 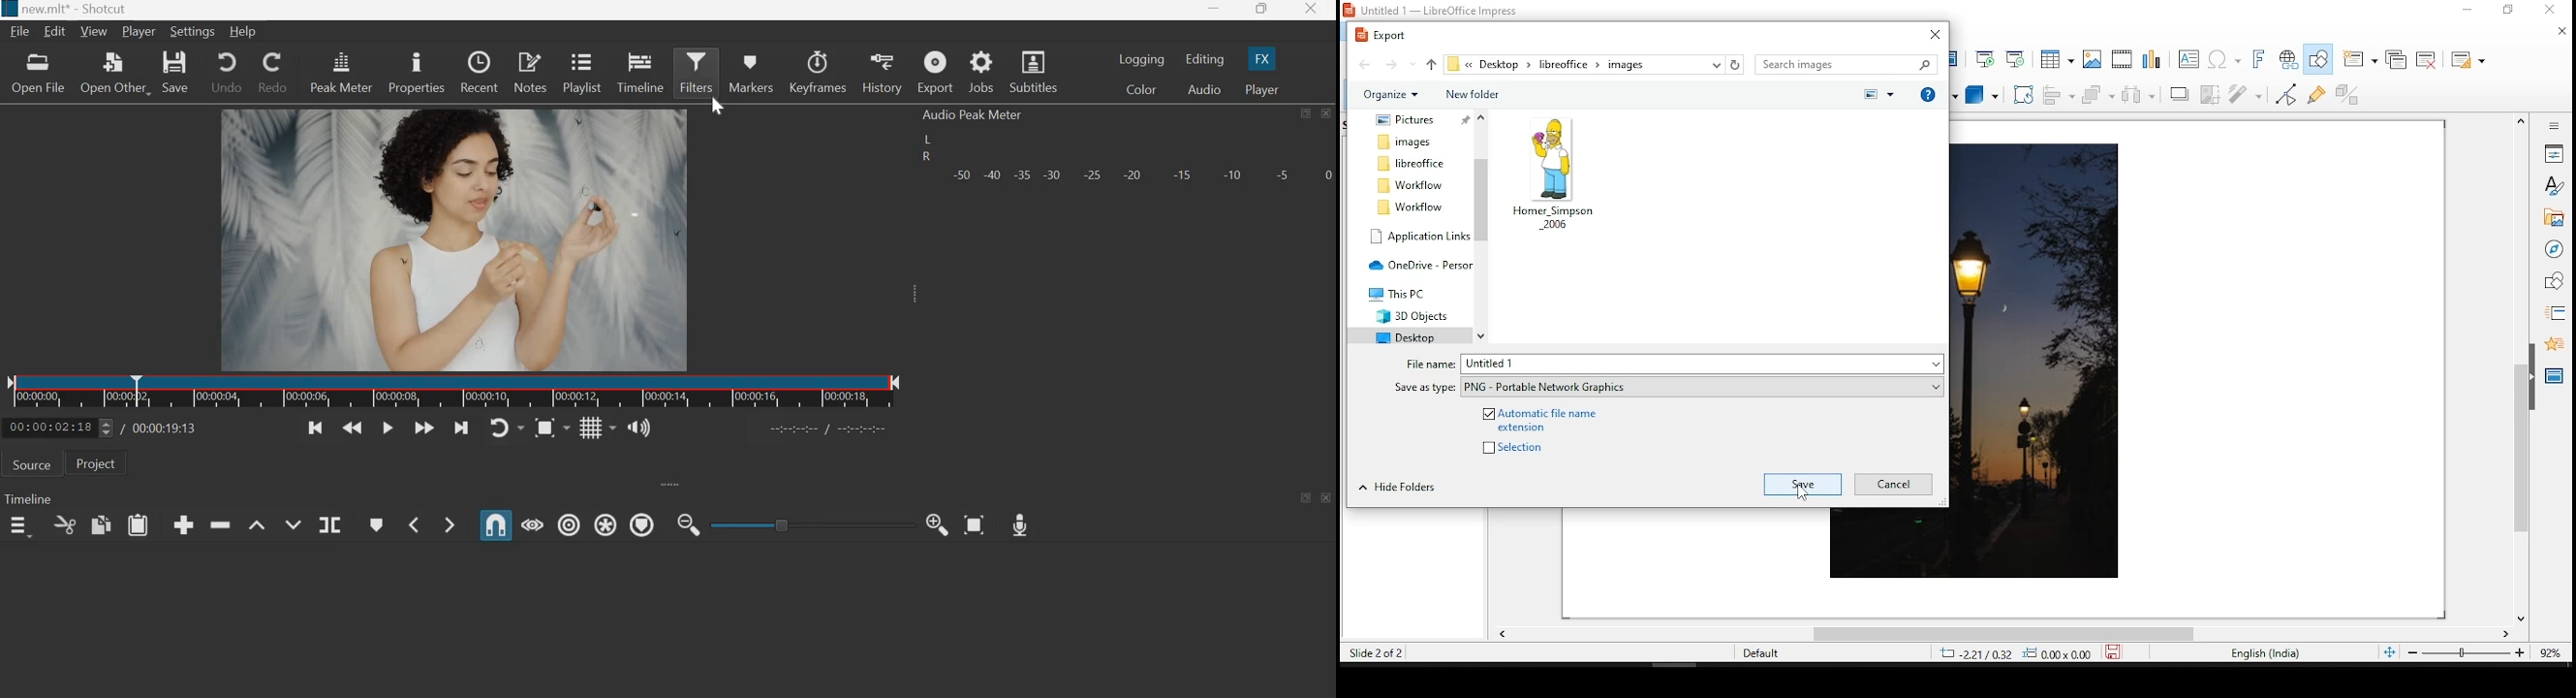 What do you see at coordinates (274, 72) in the screenshot?
I see `Redo` at bounding box center [274, 72].